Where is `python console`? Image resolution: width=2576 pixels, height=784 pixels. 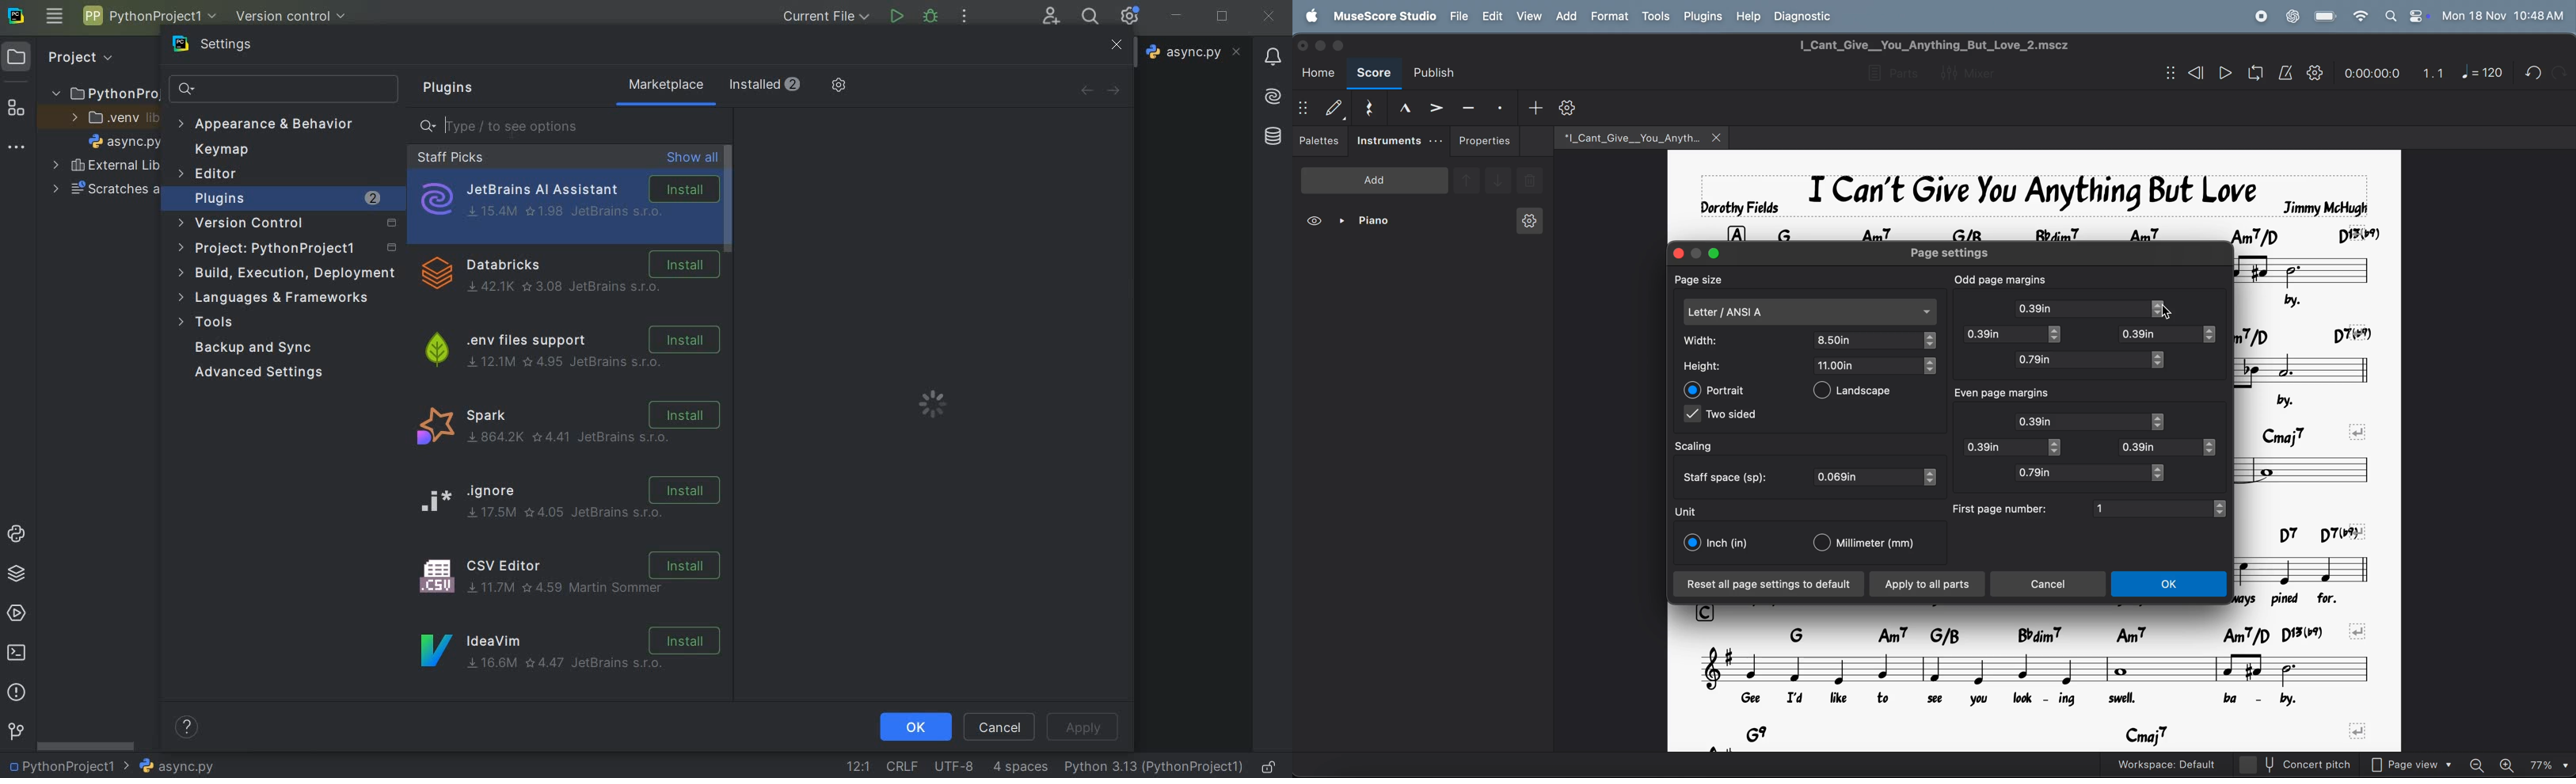
python console is located at coordinates (17, 536).